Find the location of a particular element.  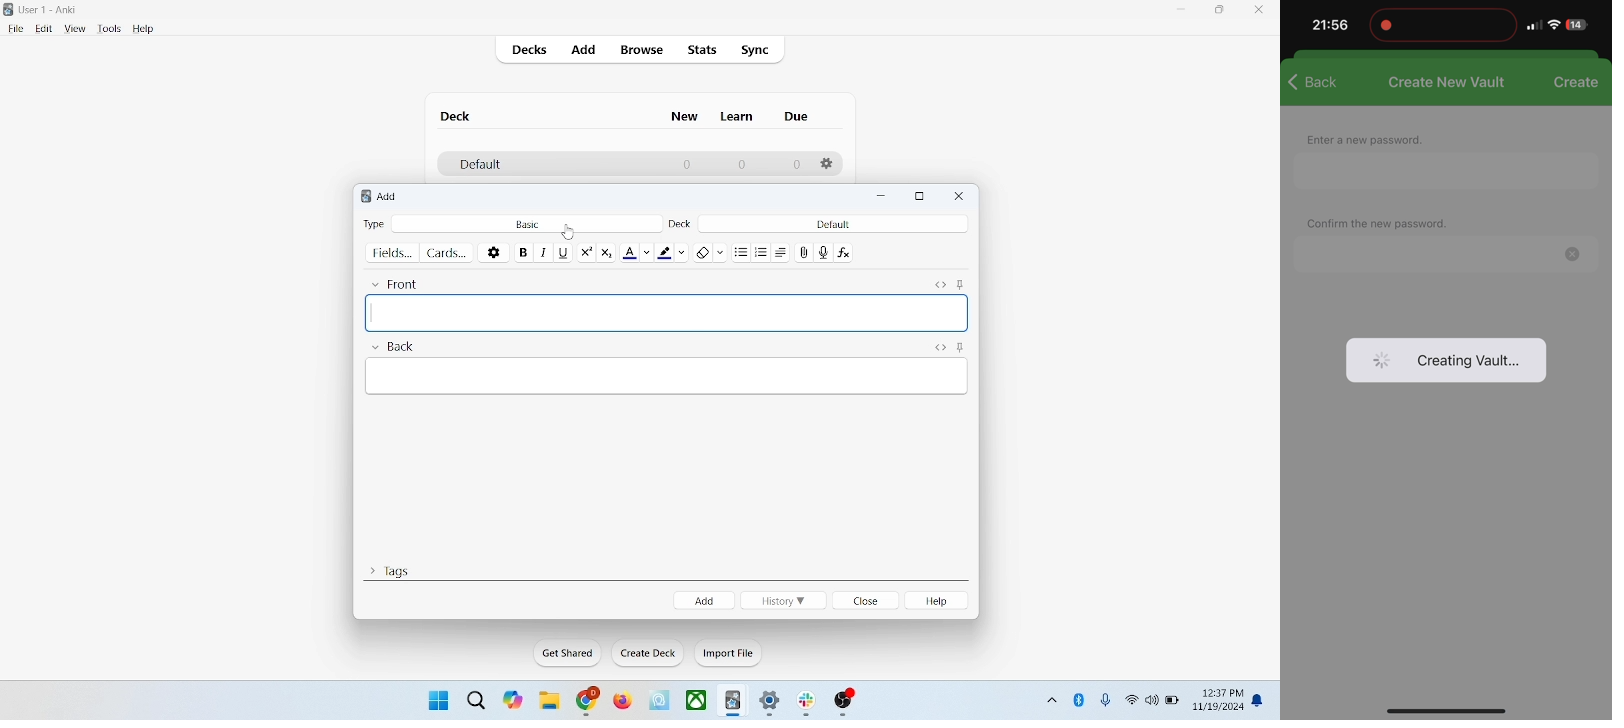

close is located at coordinates (960, 196).